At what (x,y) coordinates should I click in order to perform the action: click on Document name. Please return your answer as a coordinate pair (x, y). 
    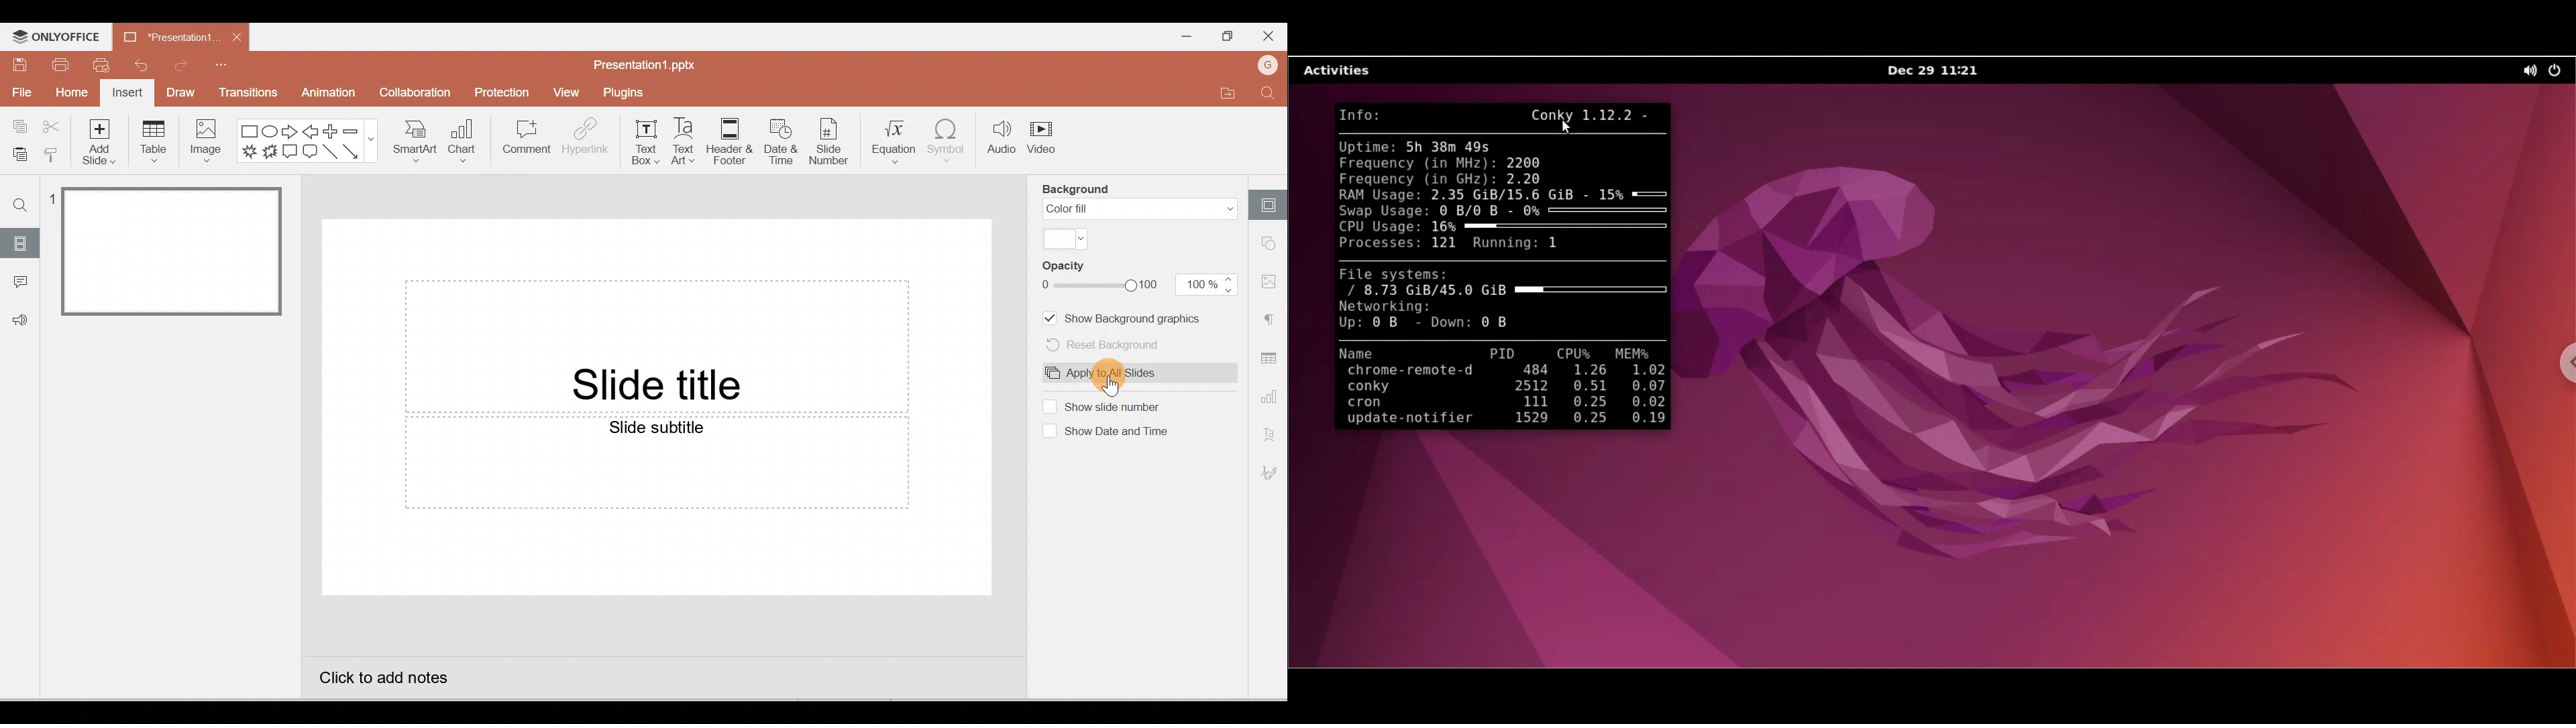
    Looking at the image, I should click on (645, 62).